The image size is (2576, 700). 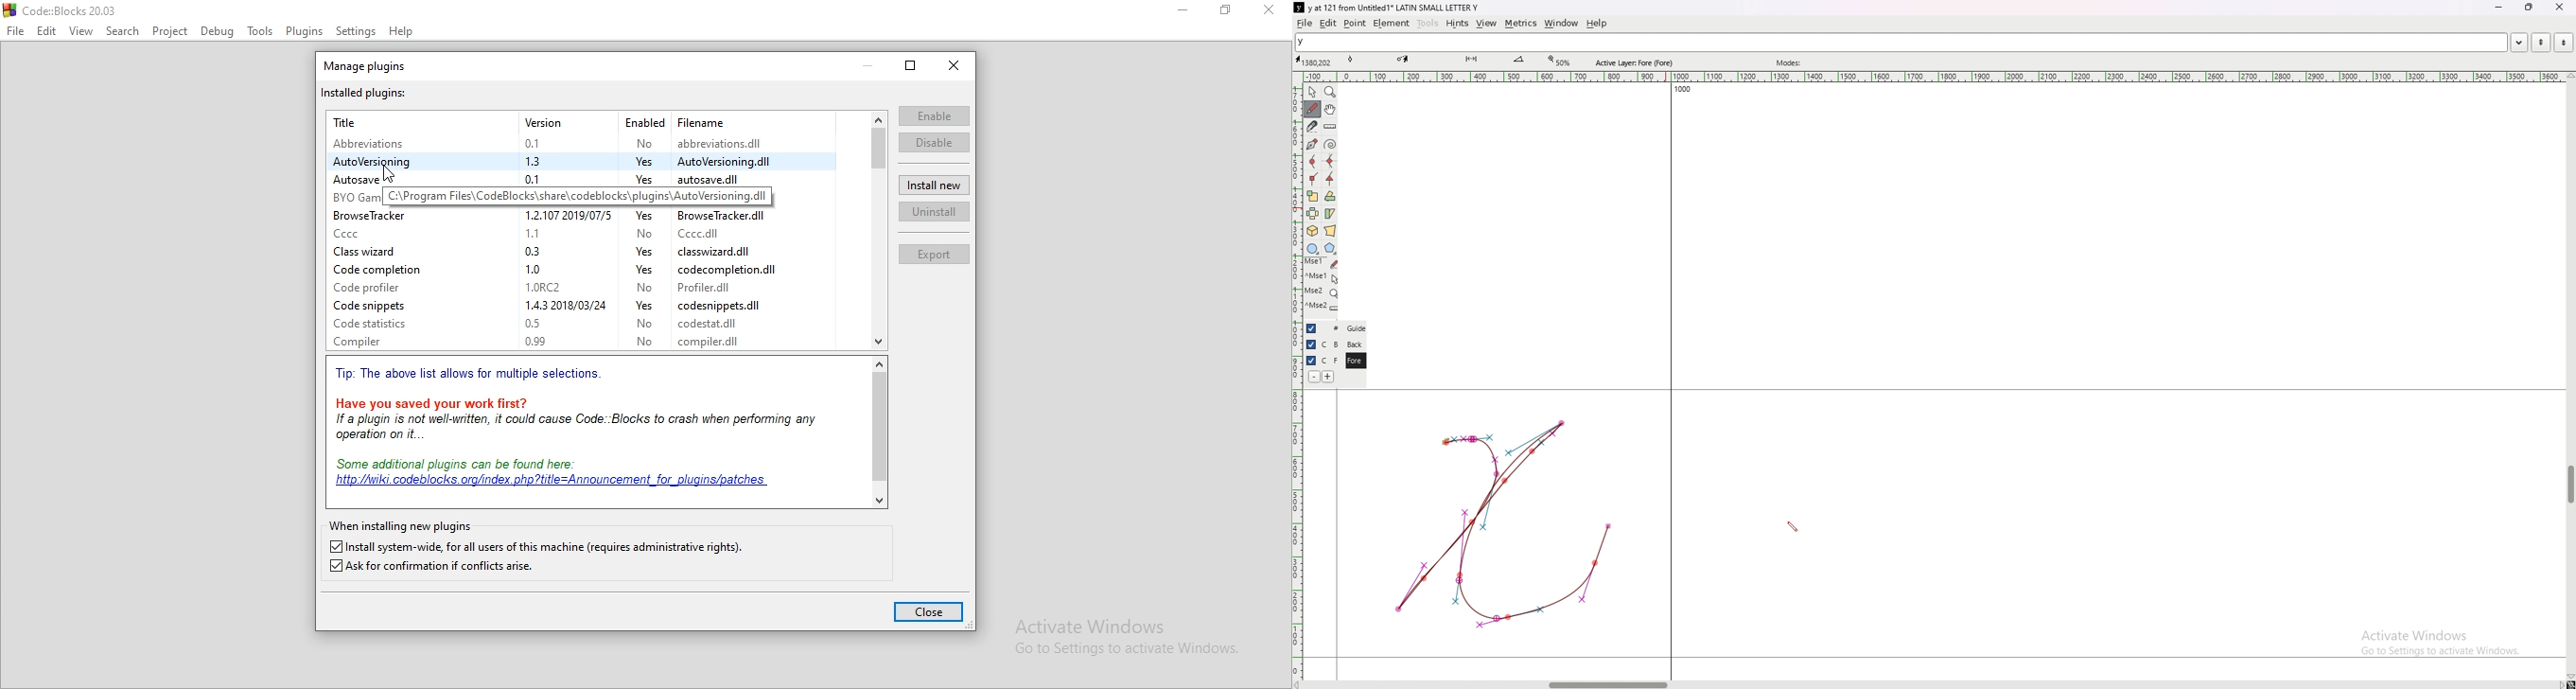 I want to click on enable, so click(x=936, y=116).